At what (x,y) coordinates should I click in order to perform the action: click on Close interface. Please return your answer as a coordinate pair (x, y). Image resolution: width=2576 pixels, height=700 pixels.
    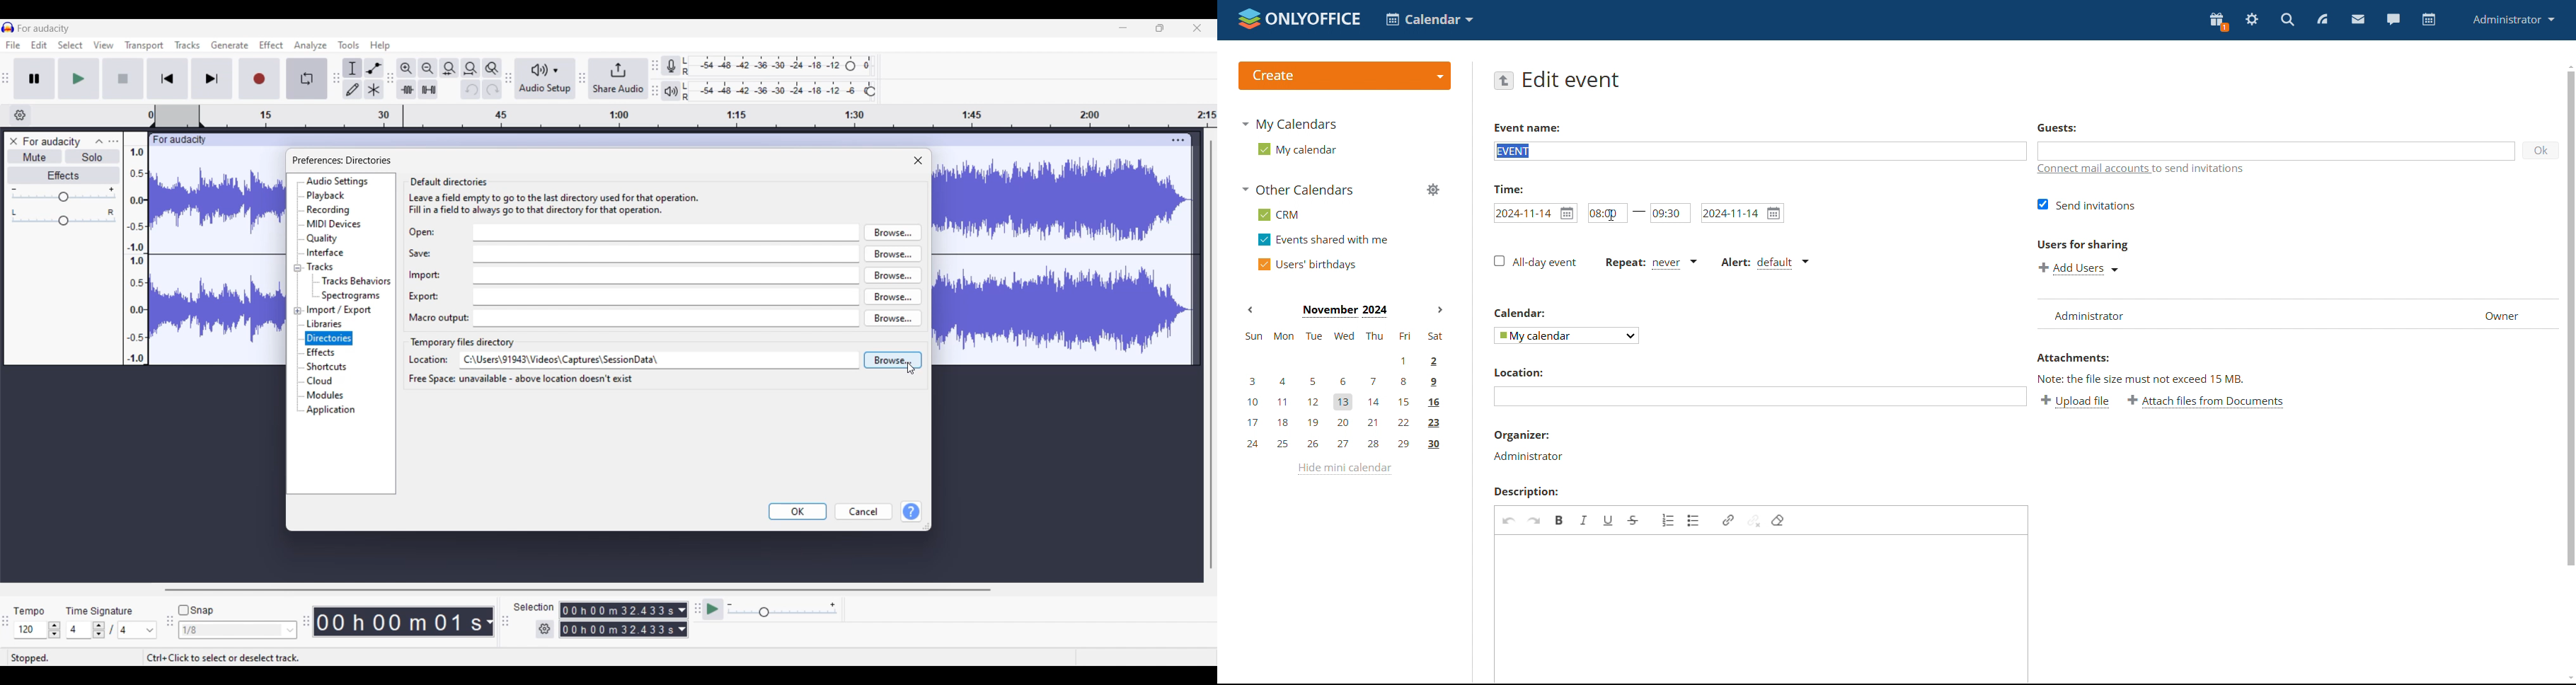
    Looking at the image, I should click on (1198, 28).